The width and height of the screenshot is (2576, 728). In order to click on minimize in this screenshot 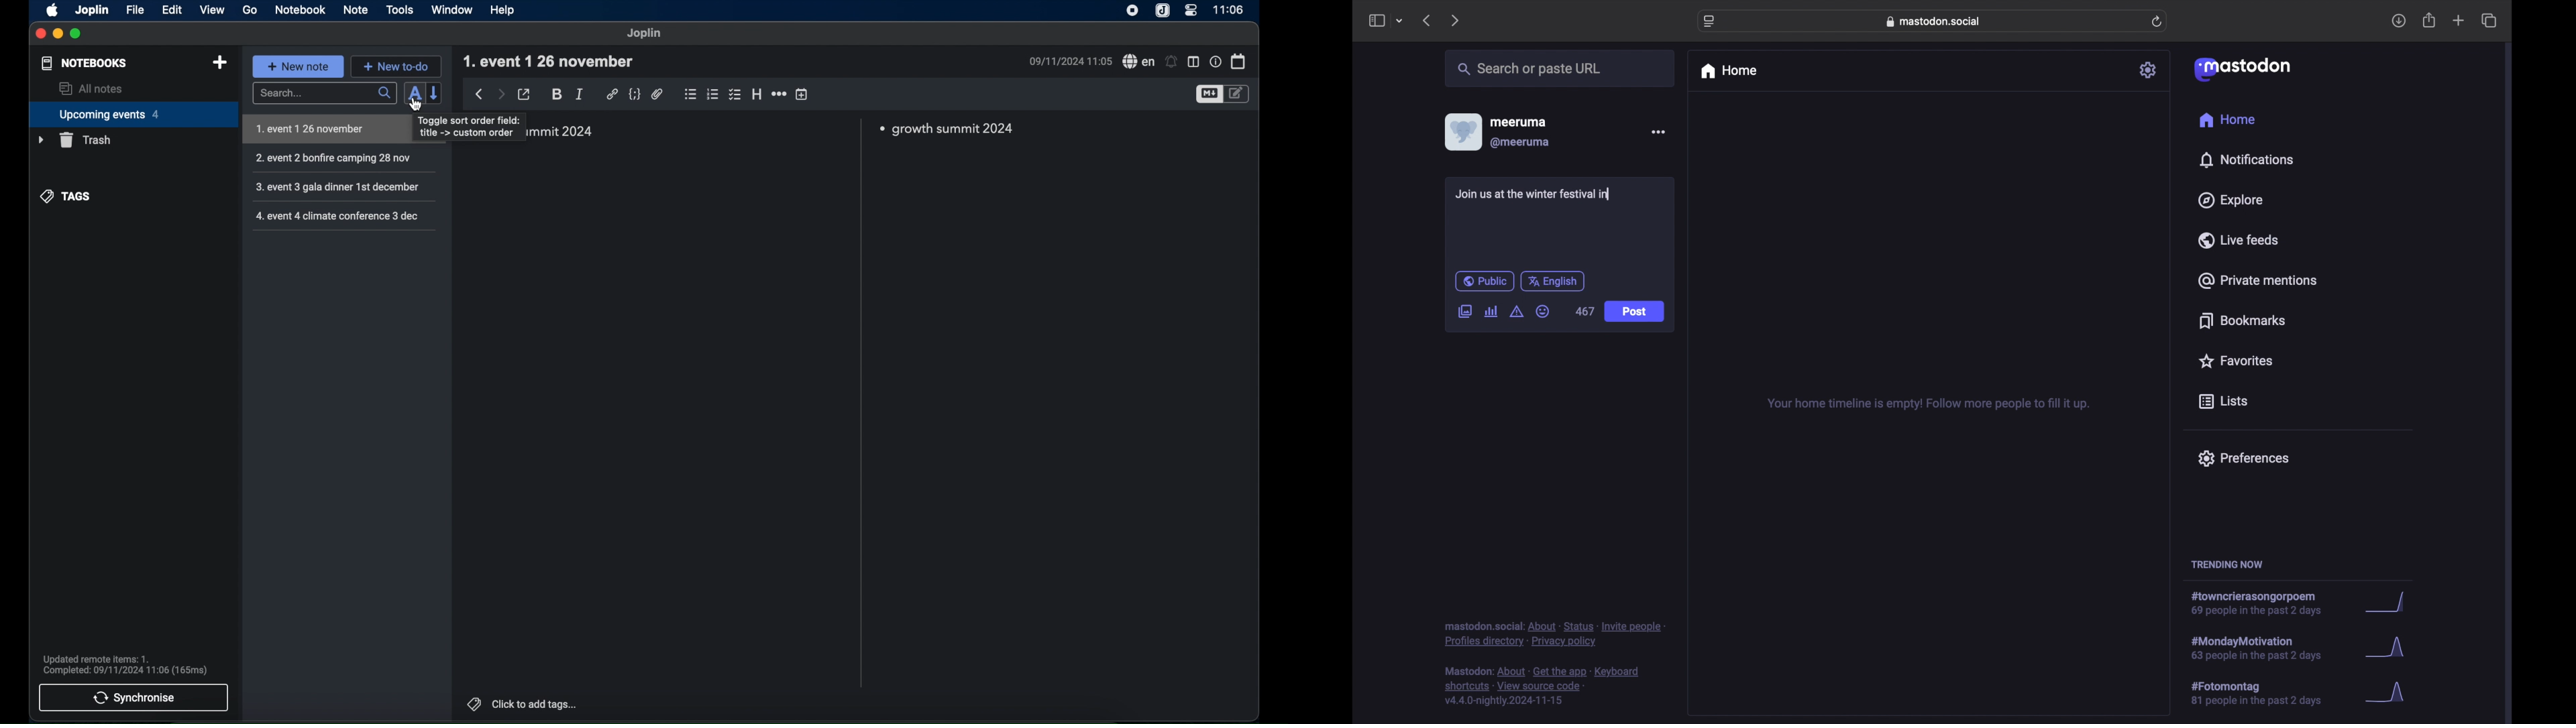, I will do `click(57, 34)`.